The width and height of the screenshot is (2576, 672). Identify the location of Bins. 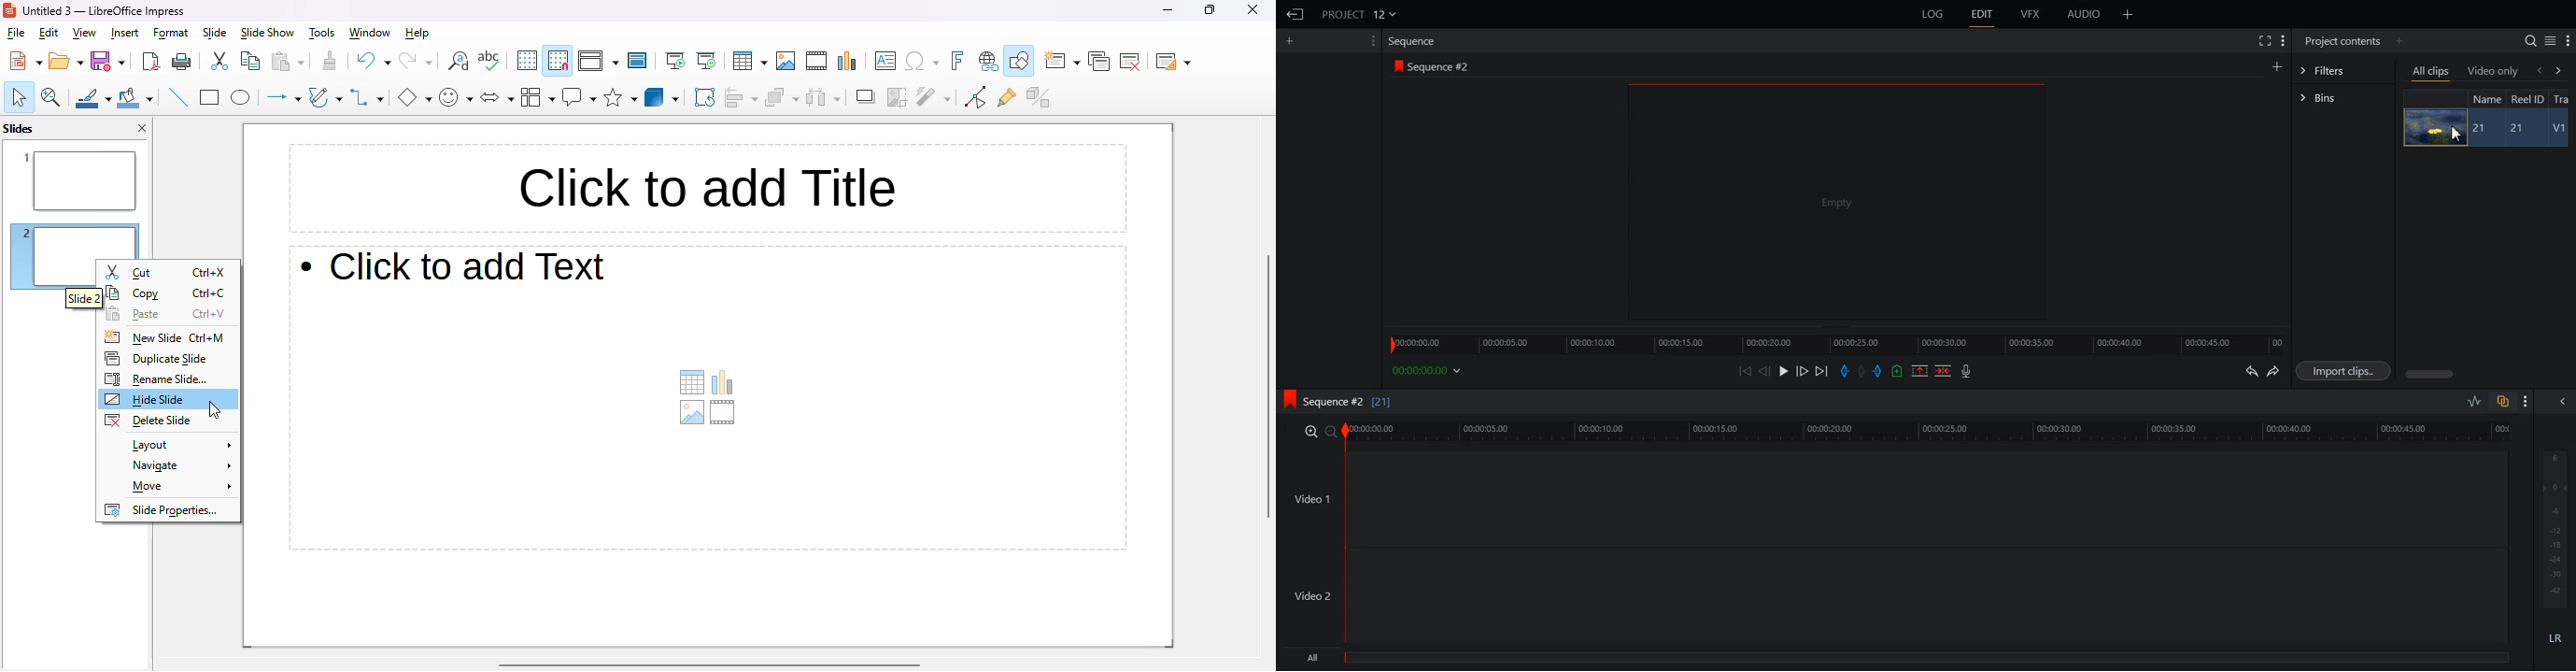
(2343, 99).